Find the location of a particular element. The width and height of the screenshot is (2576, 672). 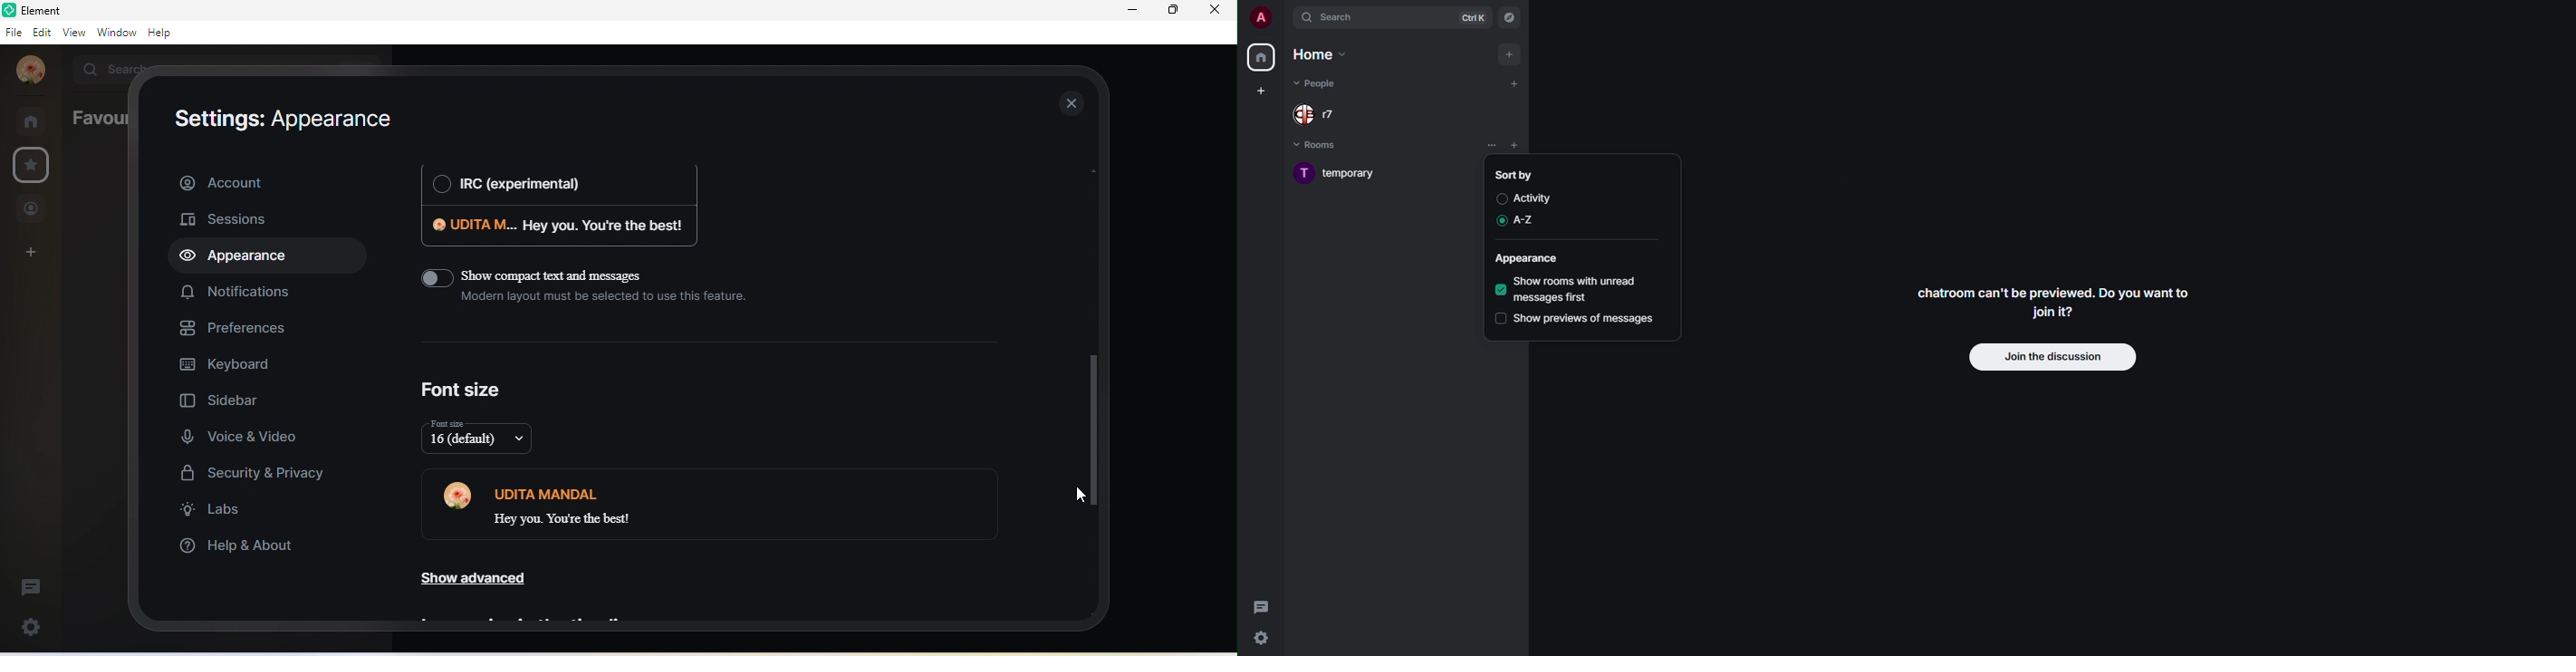

edit is located at coordinates (41, 35).